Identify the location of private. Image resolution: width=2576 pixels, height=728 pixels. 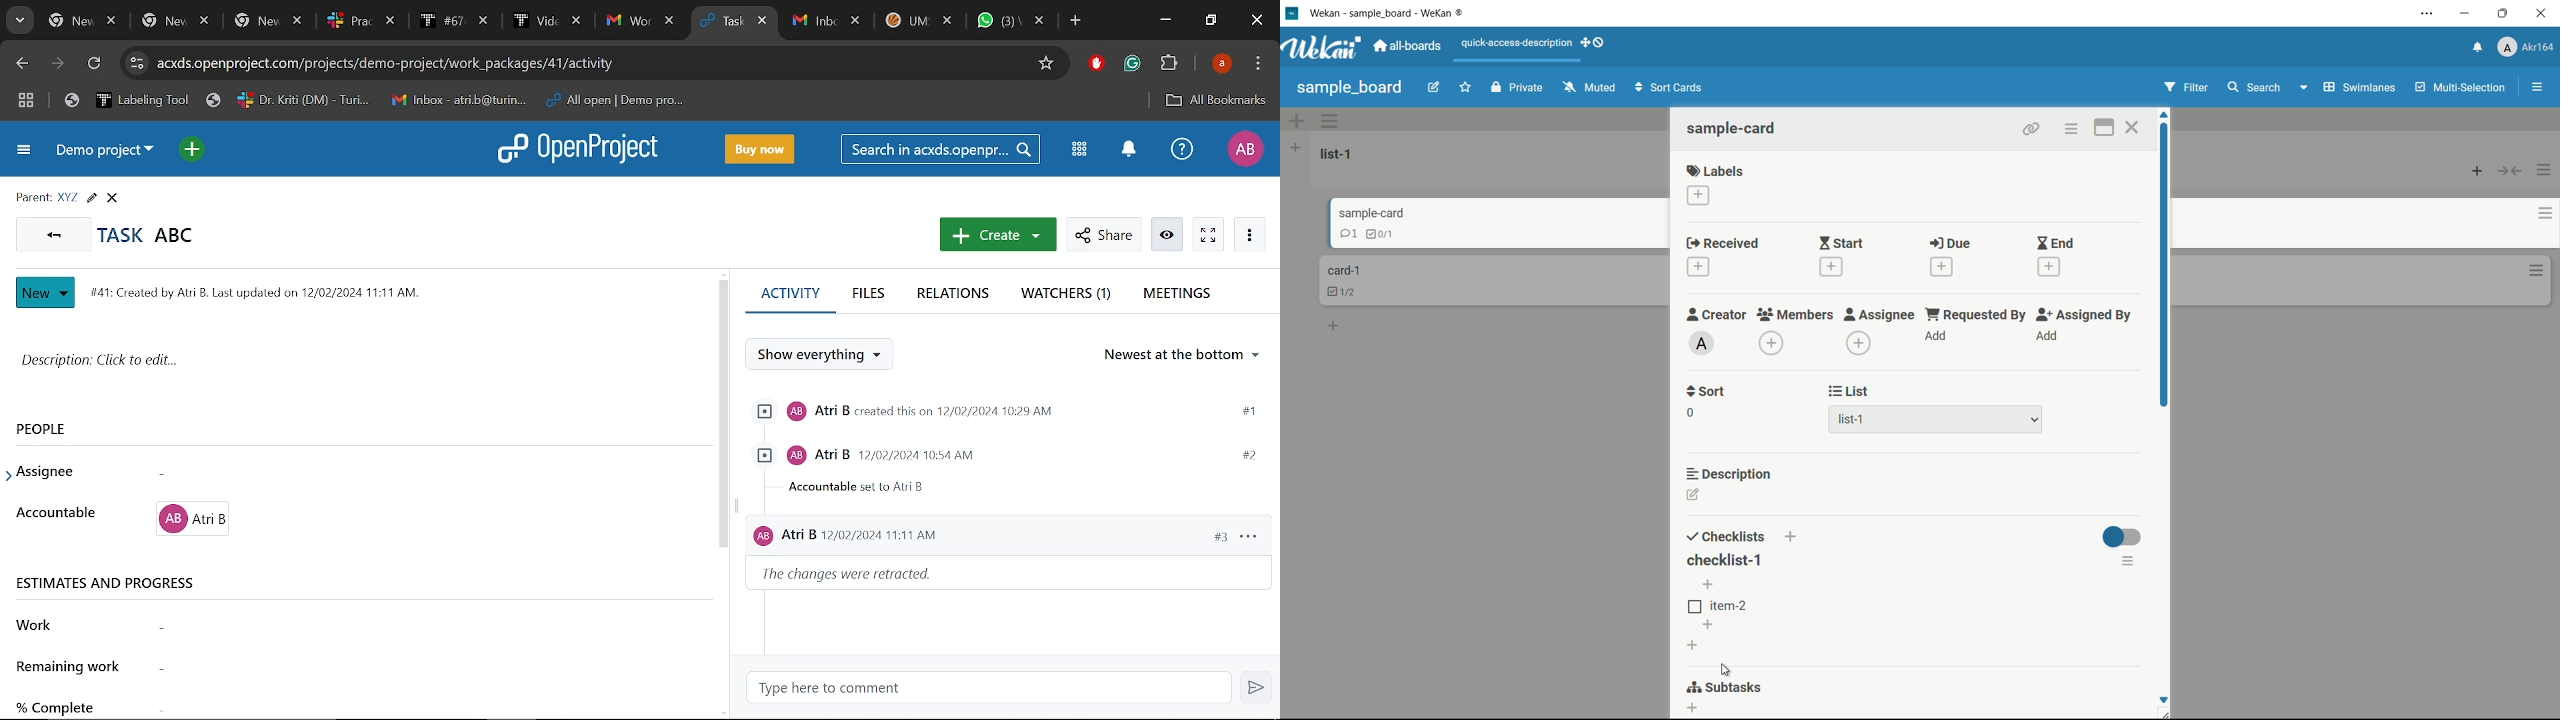
(1519, 87).